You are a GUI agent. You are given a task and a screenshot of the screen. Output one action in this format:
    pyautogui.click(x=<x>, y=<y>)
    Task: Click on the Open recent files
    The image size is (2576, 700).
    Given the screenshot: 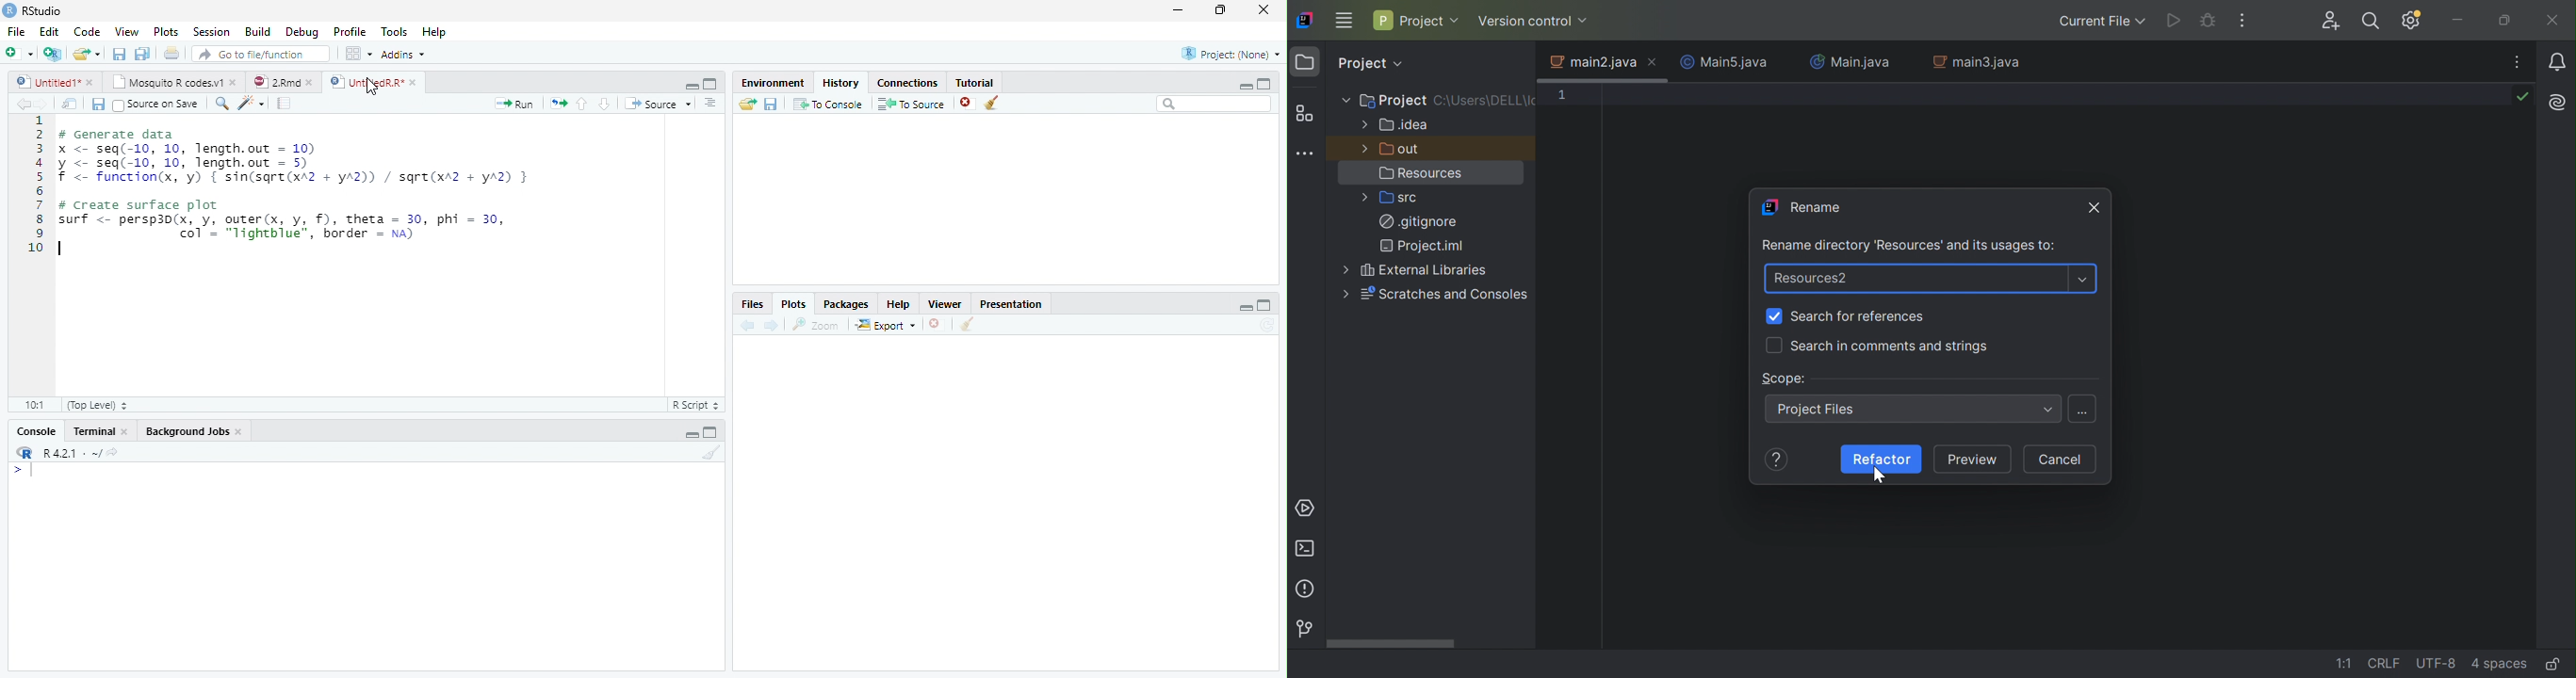 What is the action you would take?
    pyautogui.click(x=98, y=54)
    